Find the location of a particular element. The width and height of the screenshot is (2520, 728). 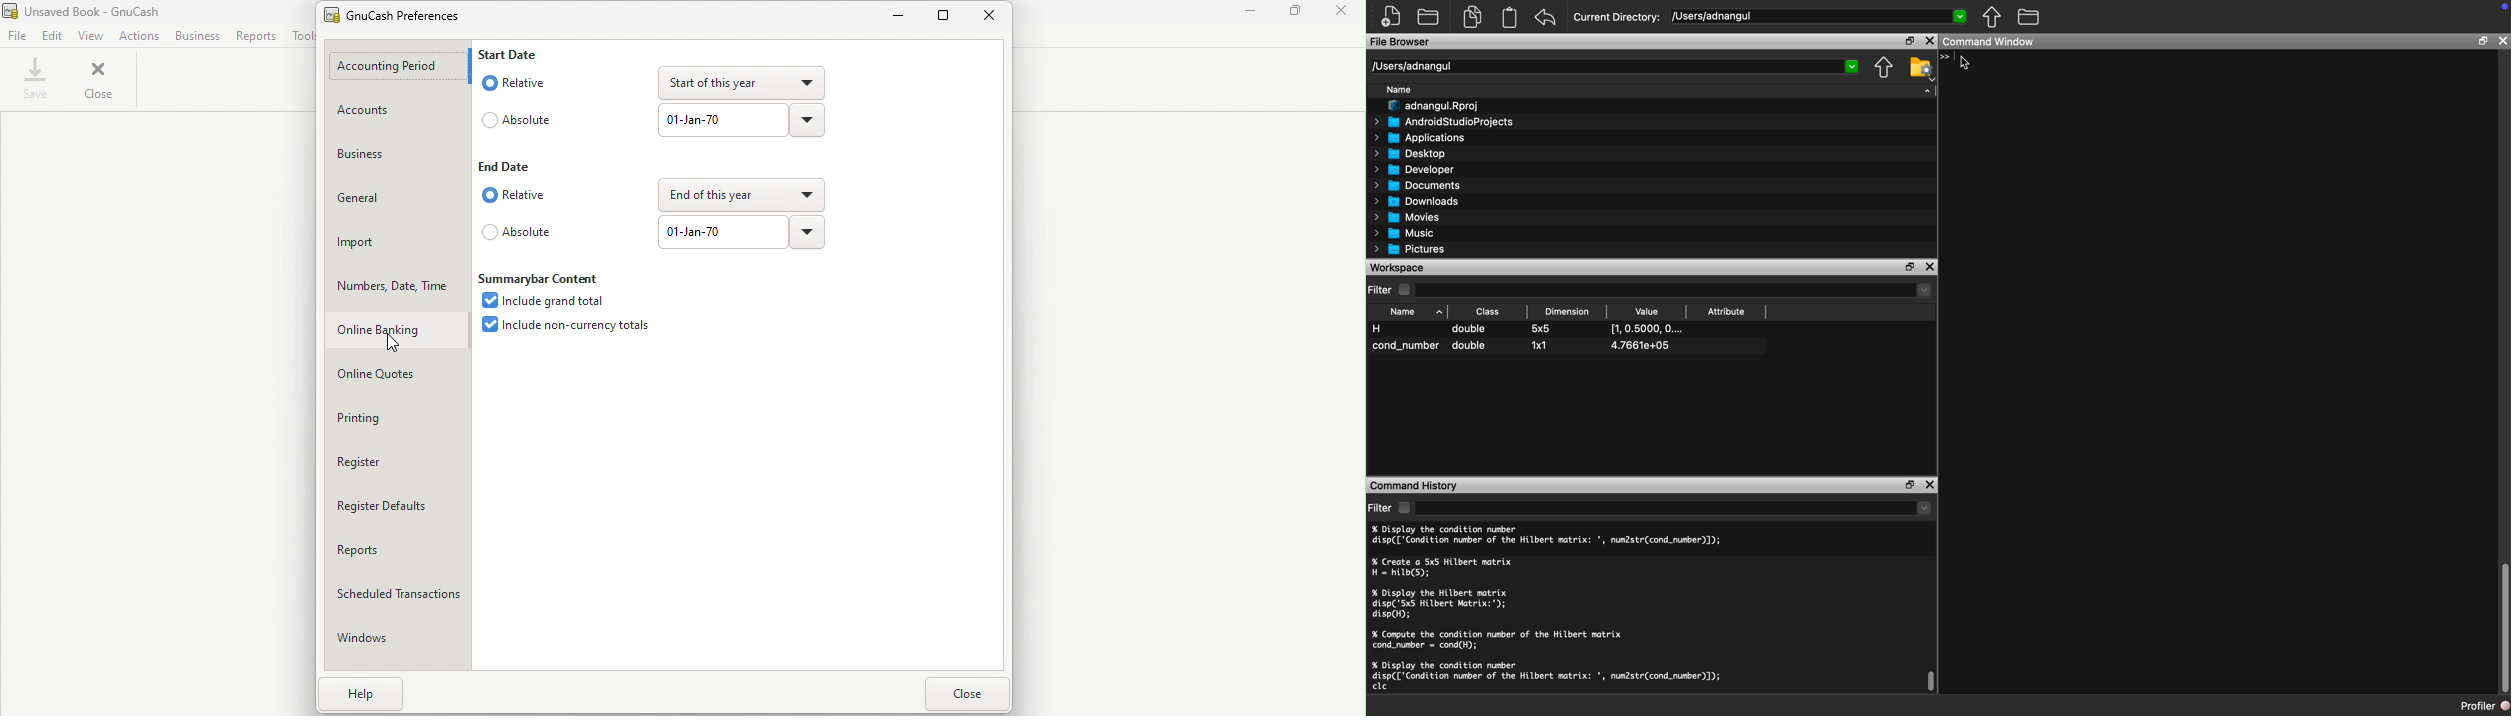

Parent Directory is located at coordinates (1884, 67).